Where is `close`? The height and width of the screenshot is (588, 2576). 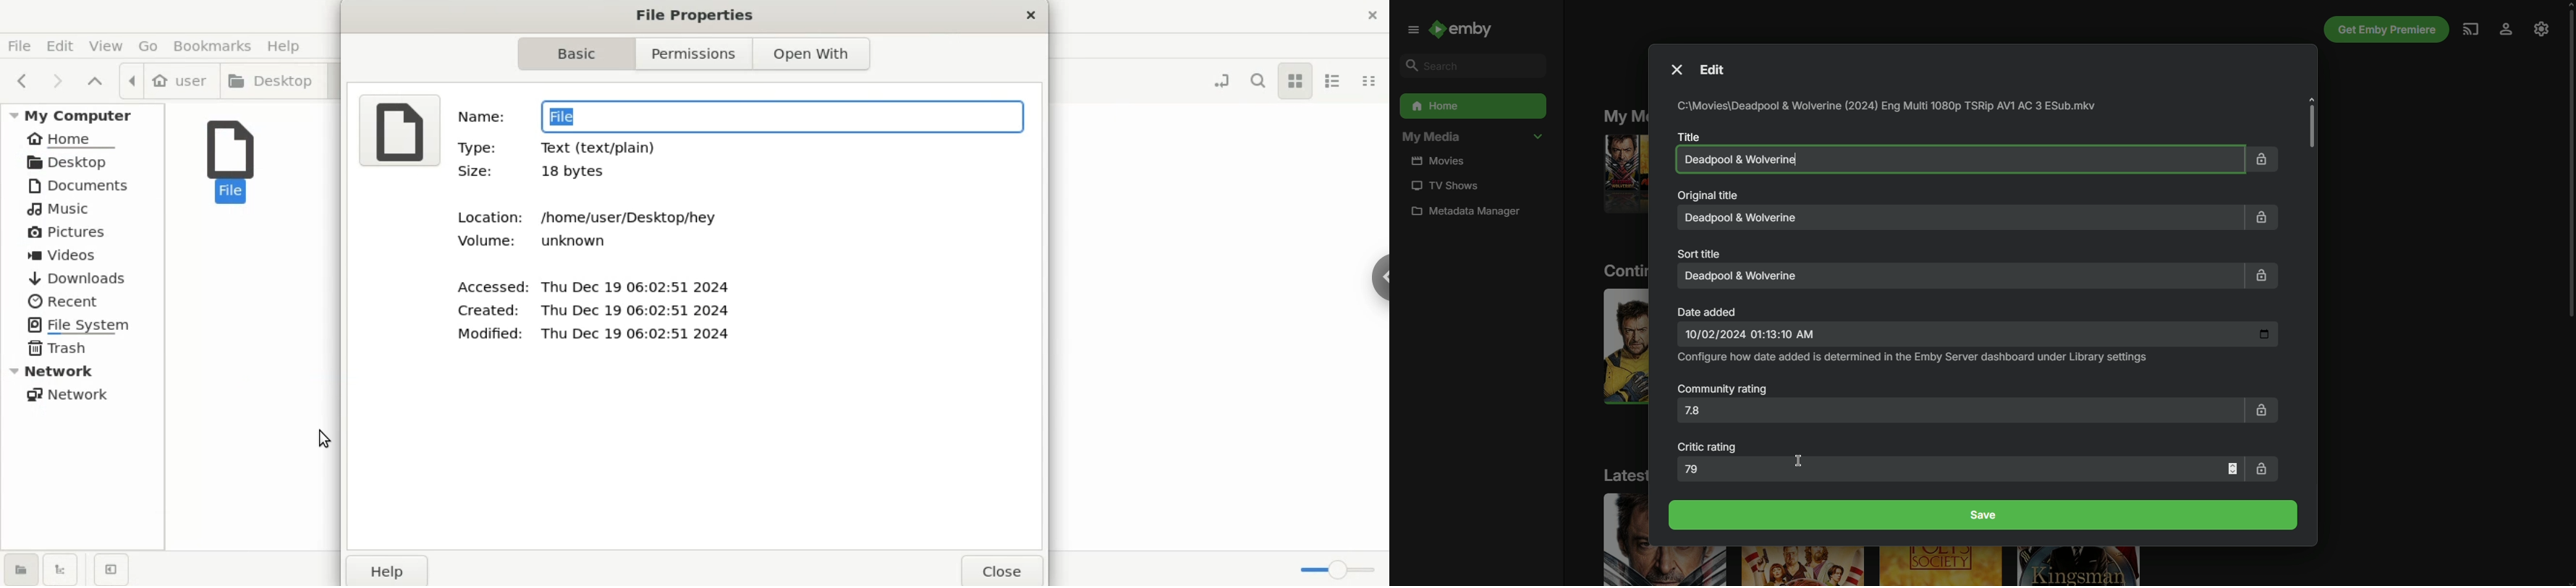 close is located at coordinates (997, 569).